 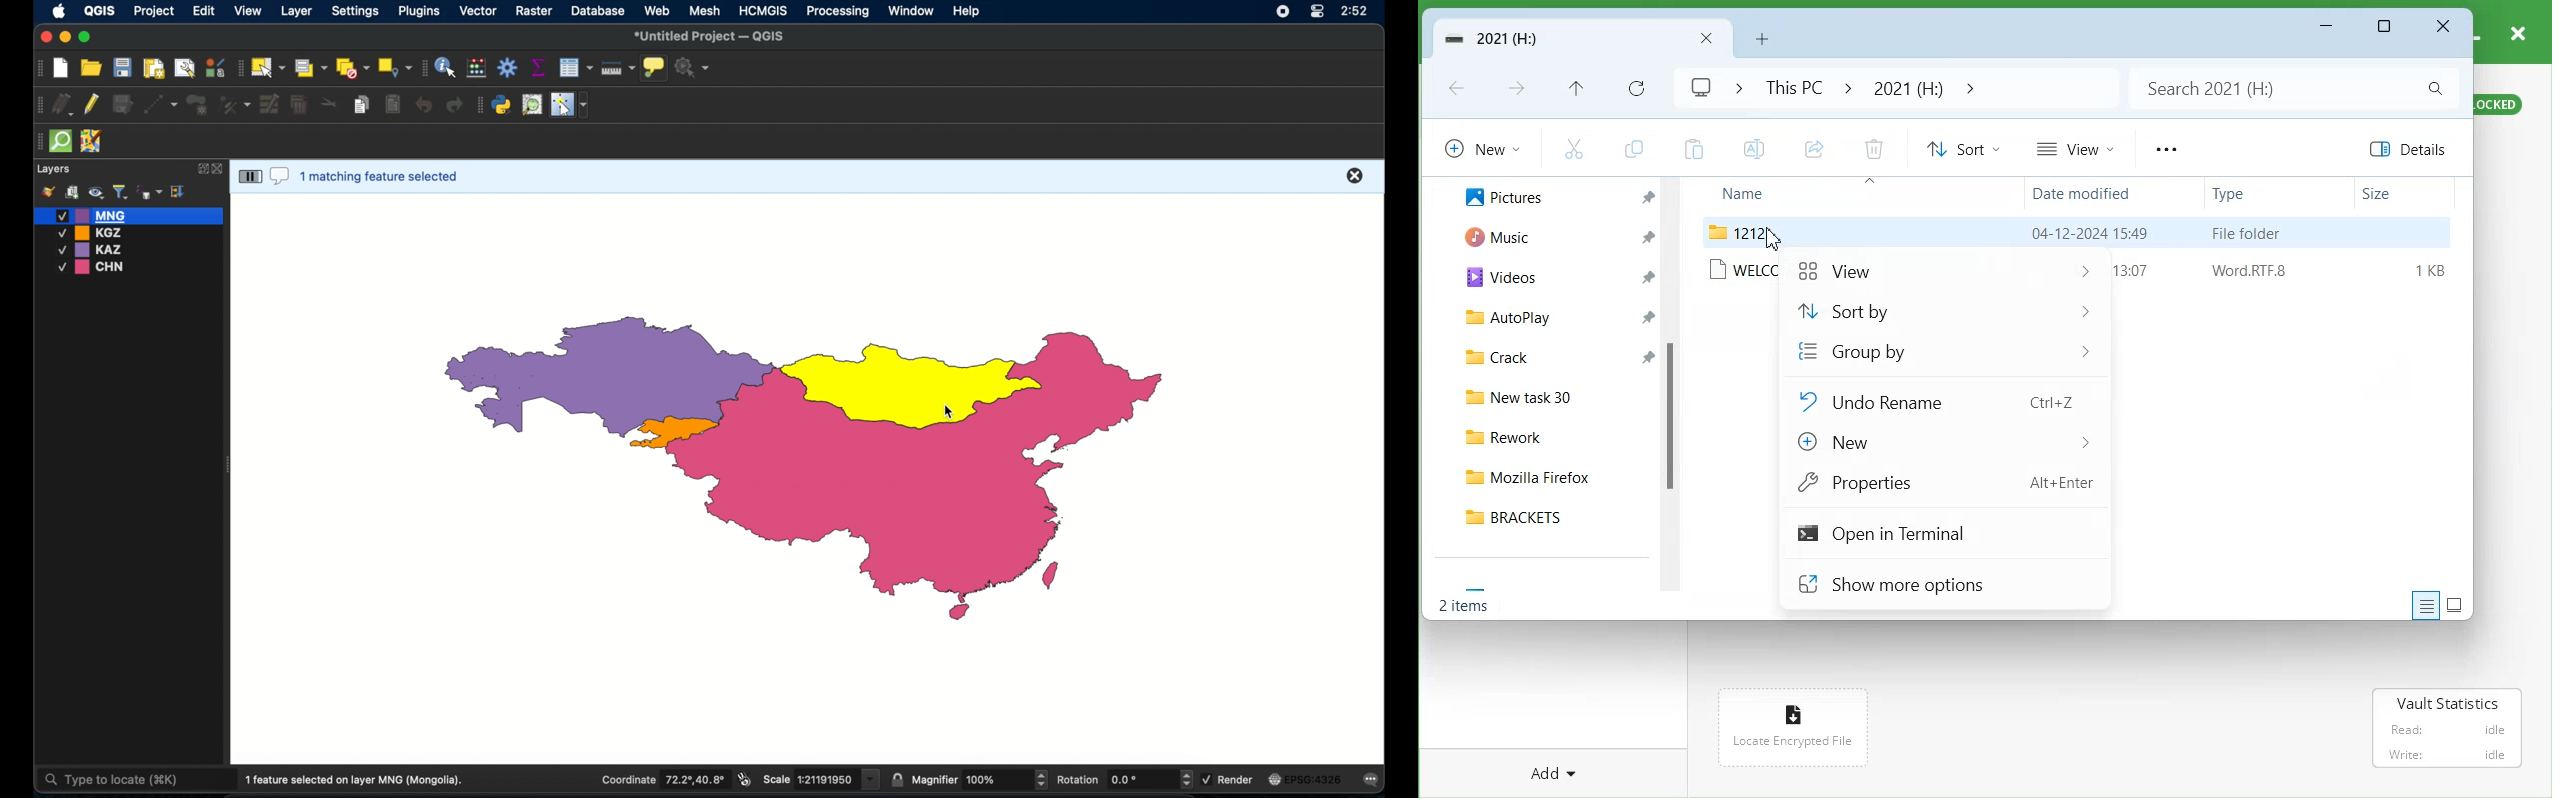 What do you see at coordinates (1648, 197) in the screenshot?
I see `Pin a file` at bounding box center [1648, 197].